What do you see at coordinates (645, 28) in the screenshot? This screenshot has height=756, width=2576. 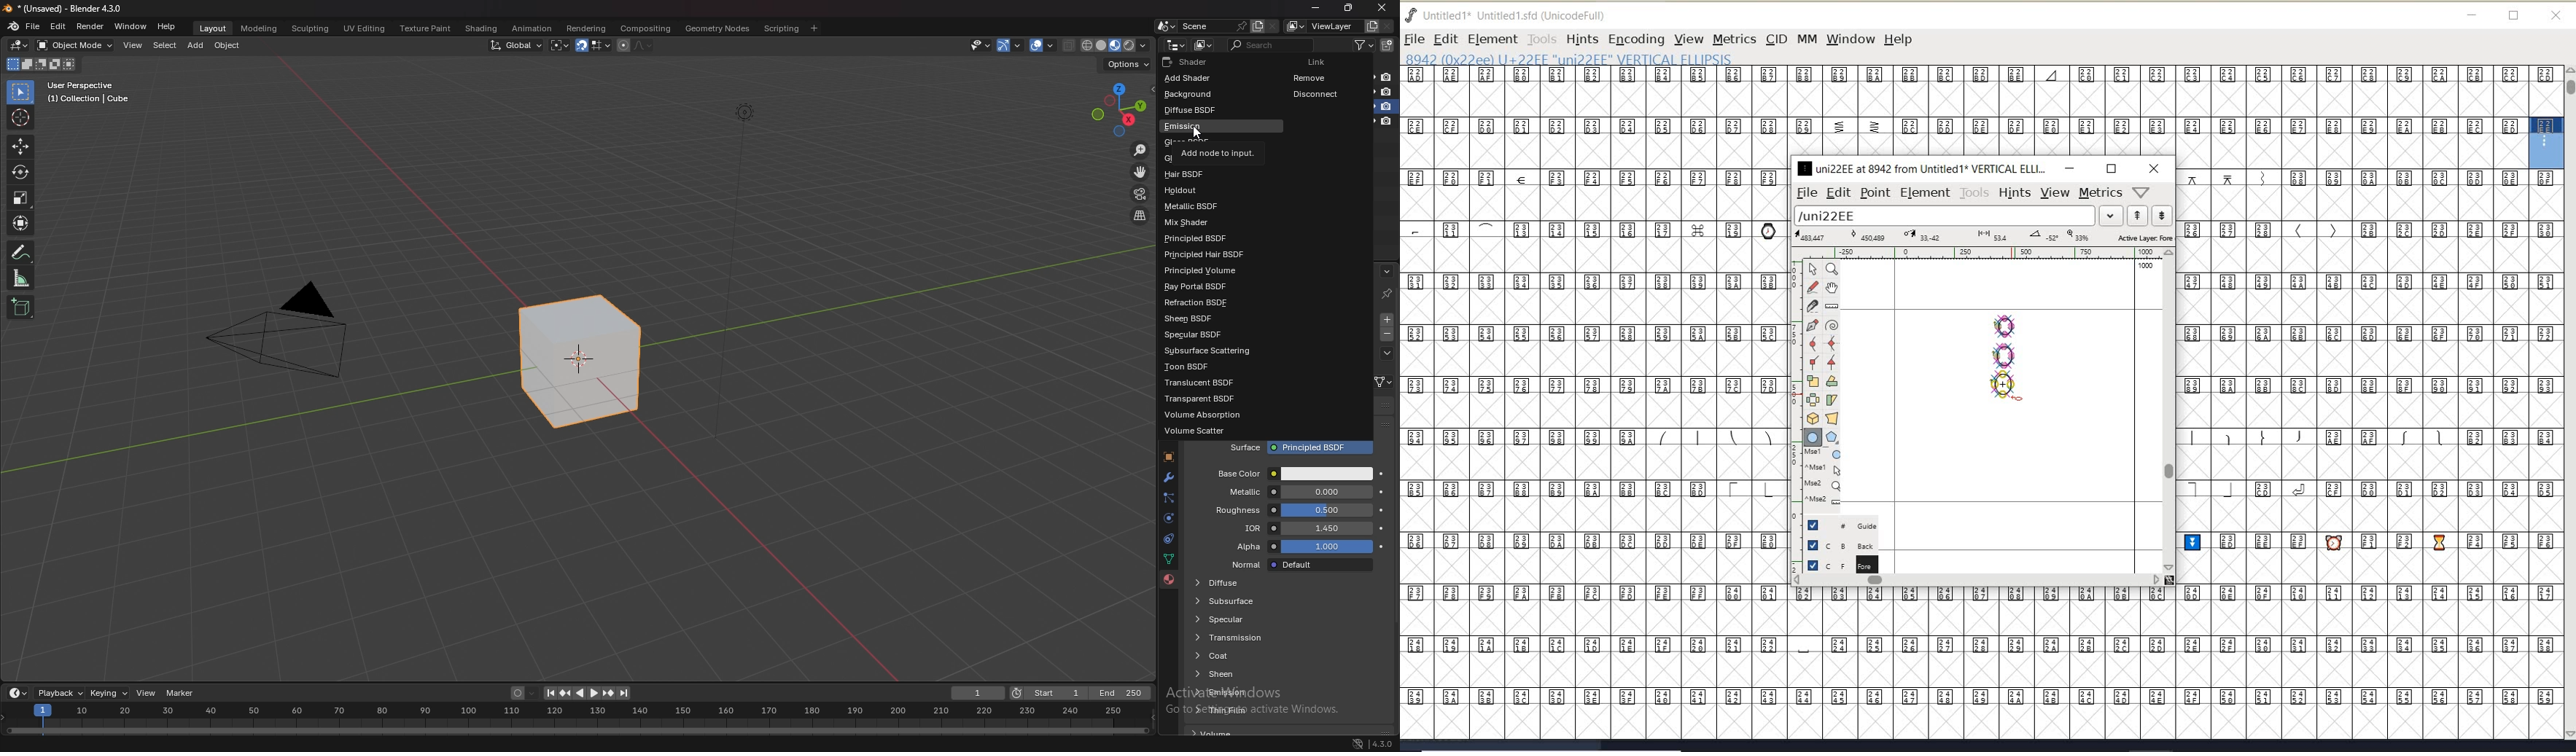 I see `compositing` at bounding box center [645, 28].